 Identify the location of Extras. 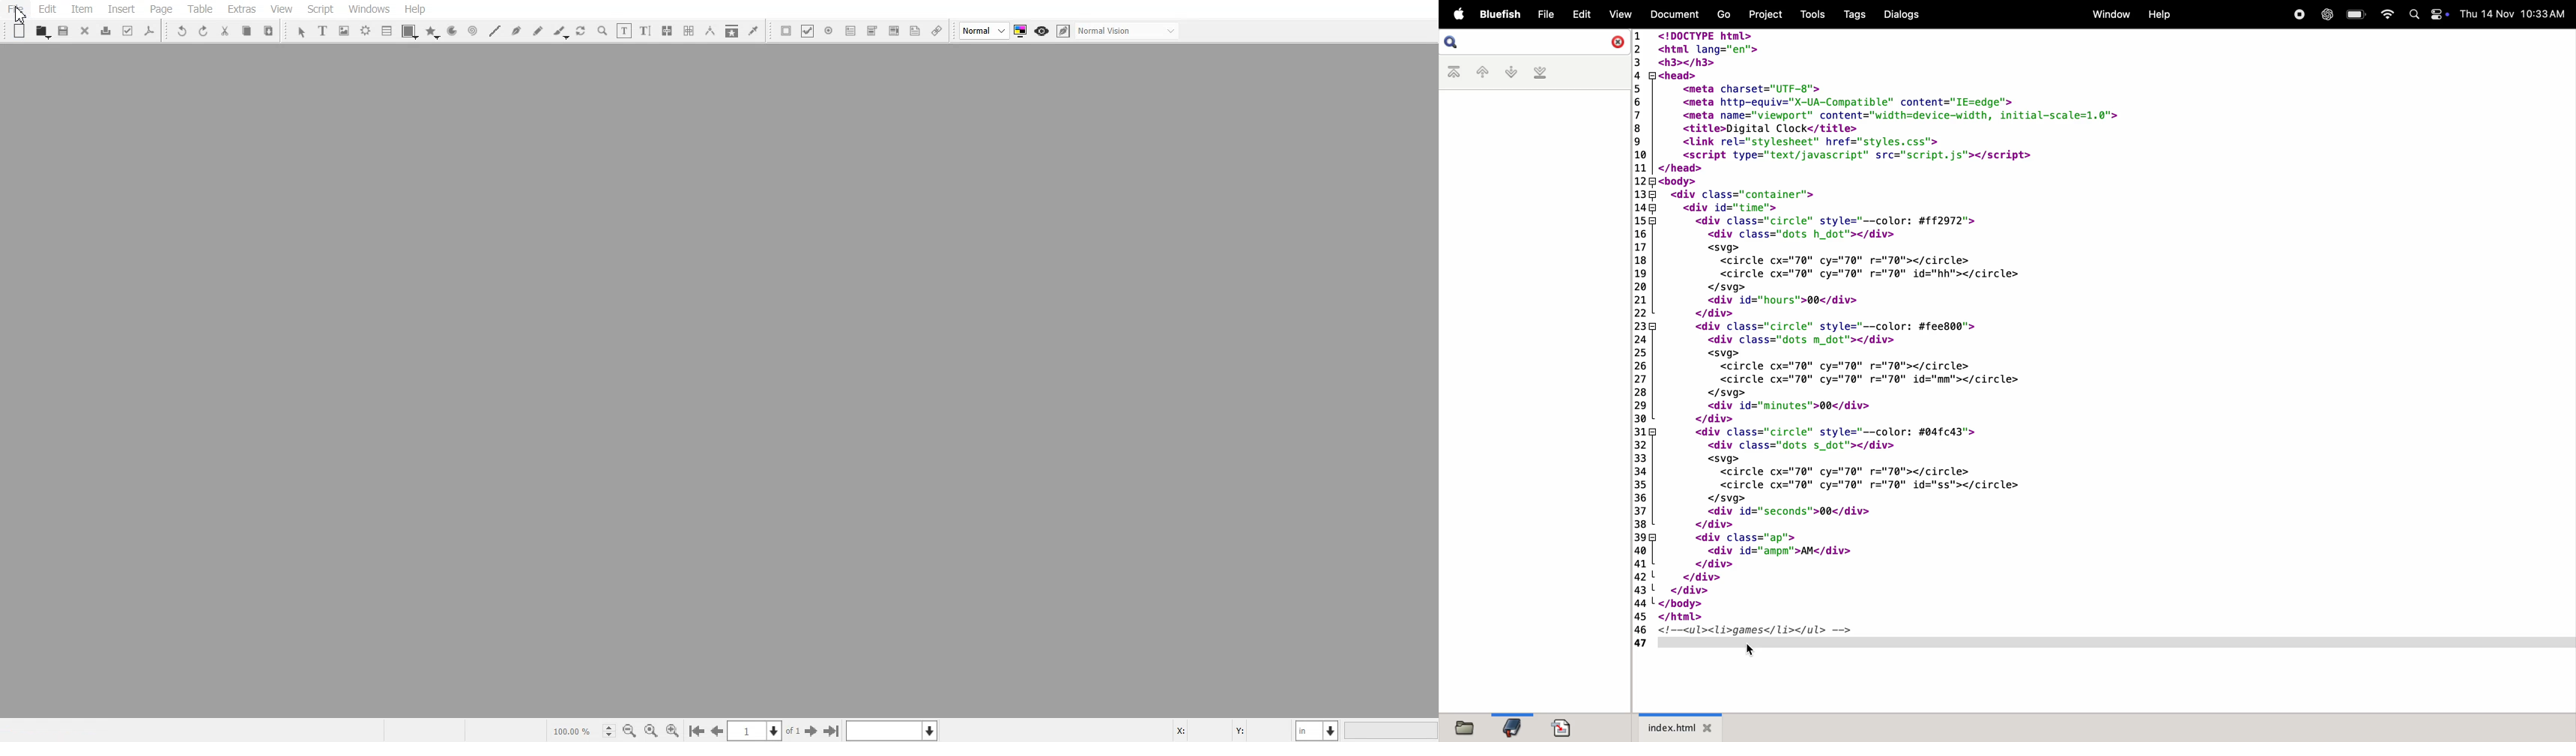
(241, 9).